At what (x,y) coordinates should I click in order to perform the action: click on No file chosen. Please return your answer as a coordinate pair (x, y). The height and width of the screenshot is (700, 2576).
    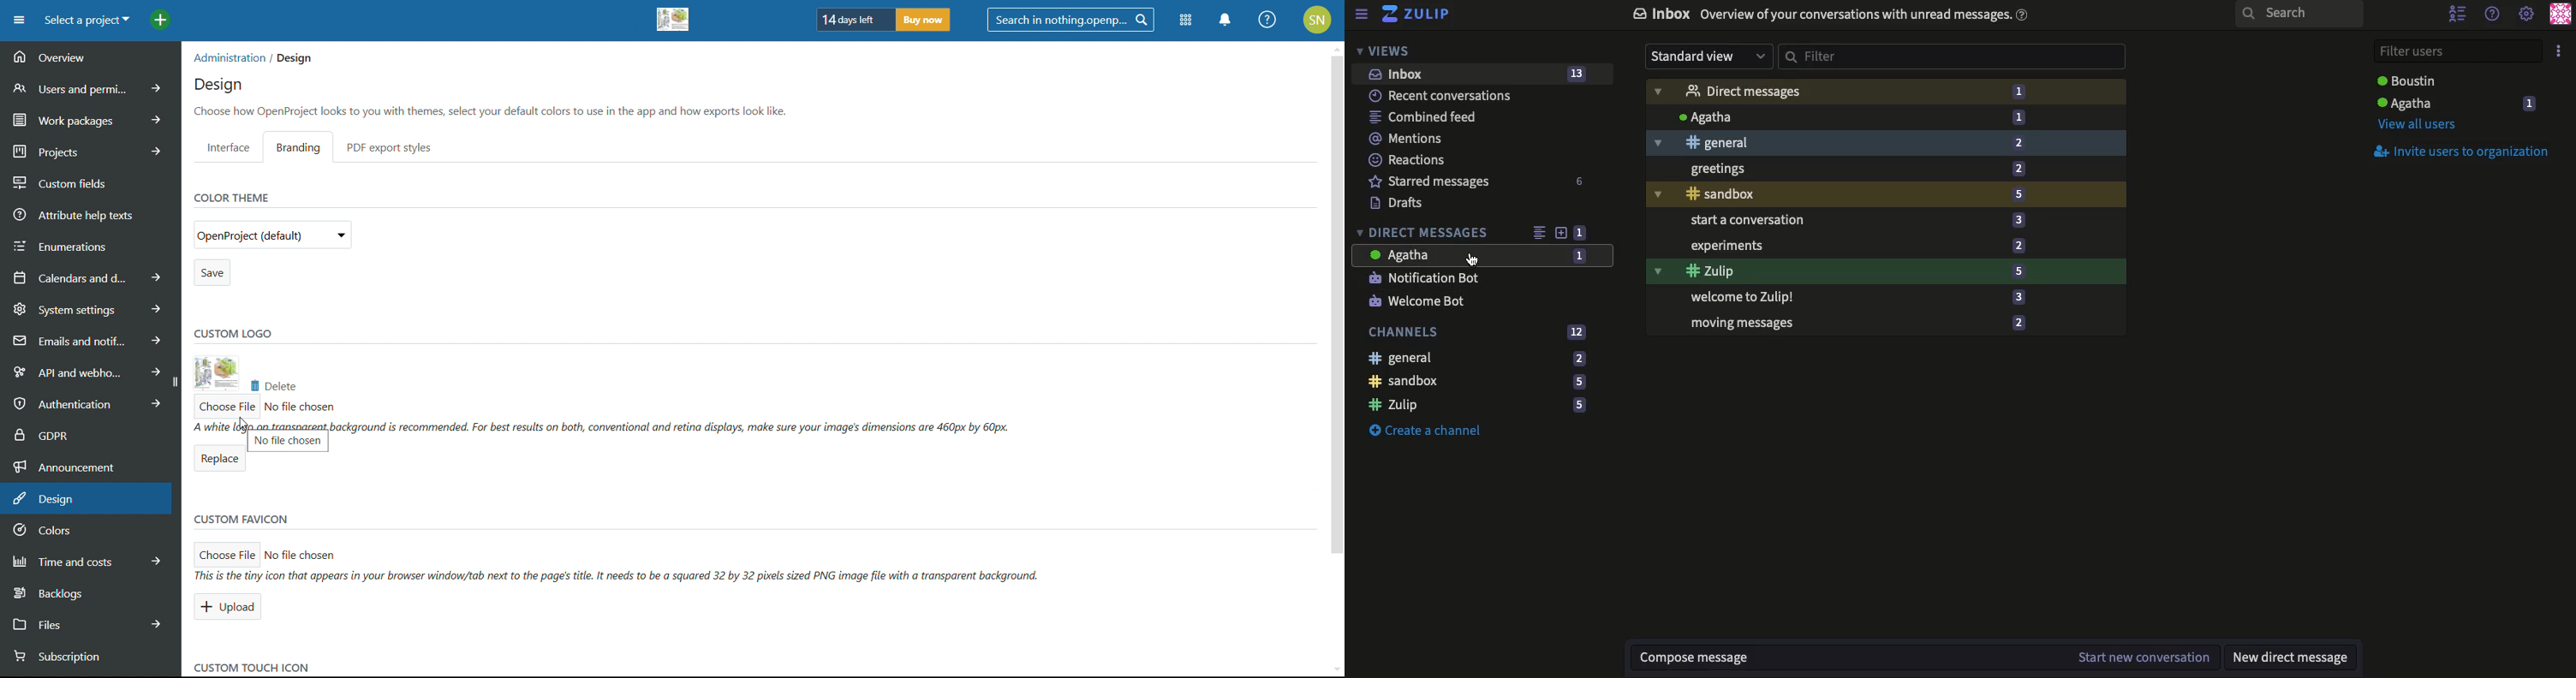
    Looking at the image, I should click on (300, 406).